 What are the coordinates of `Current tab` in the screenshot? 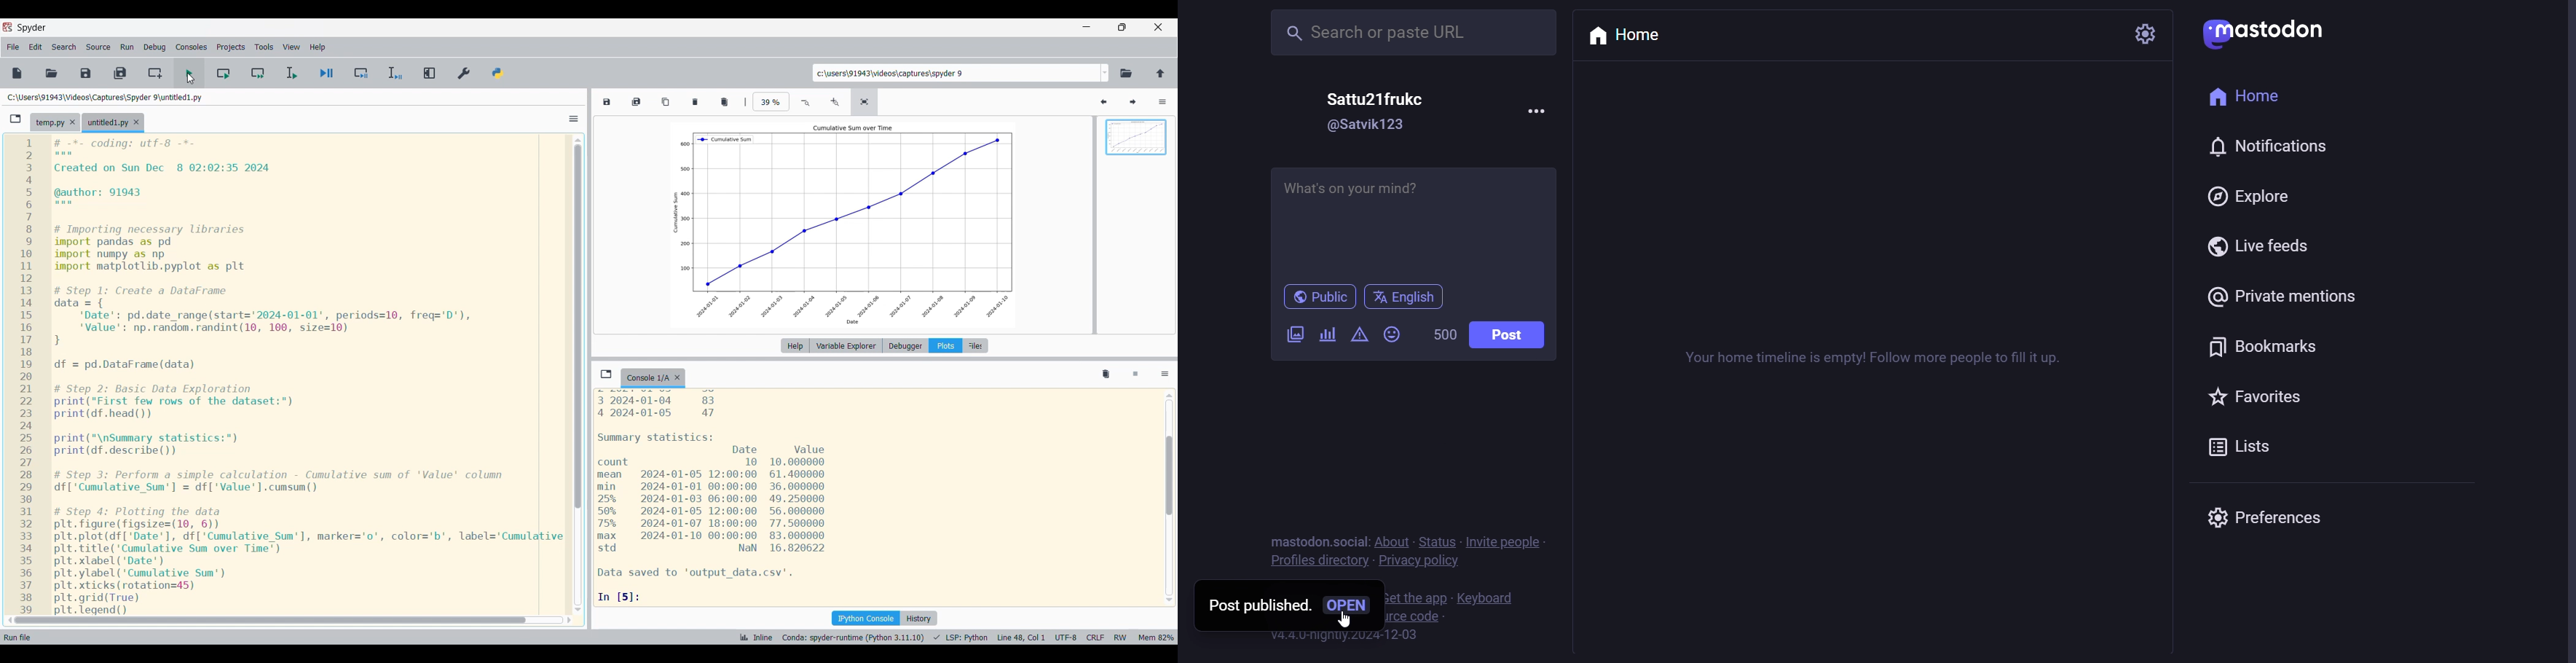 It's located at (49, 123).